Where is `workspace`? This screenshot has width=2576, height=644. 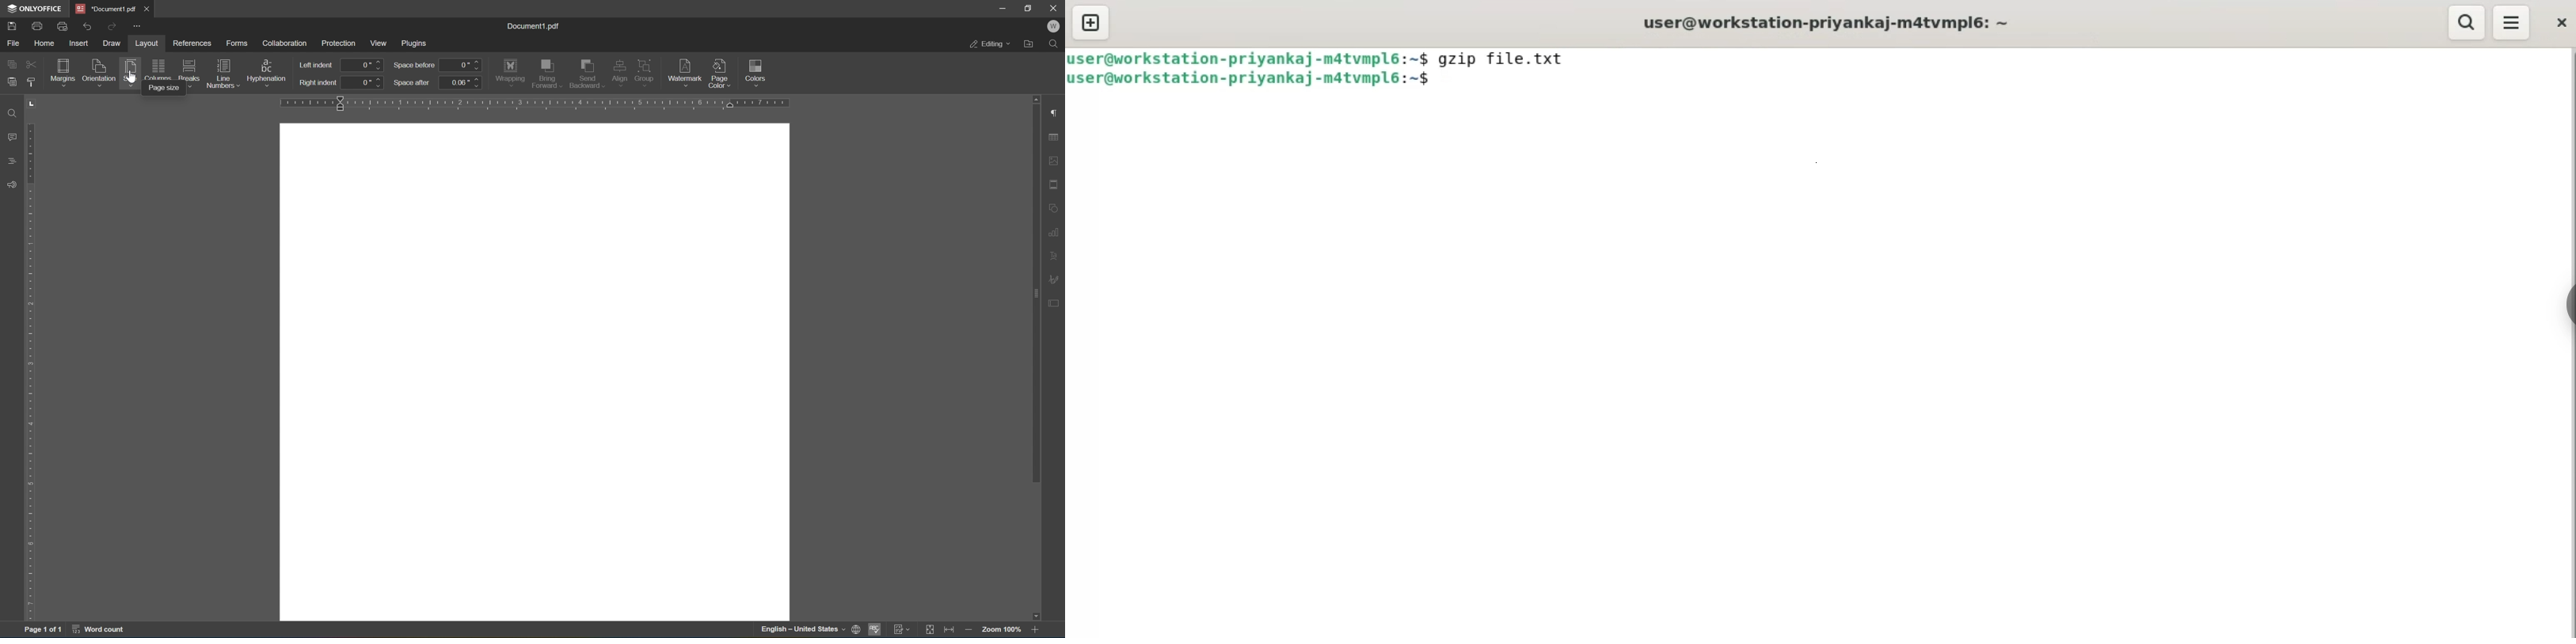
workspace is located at coordinates (534, 372).